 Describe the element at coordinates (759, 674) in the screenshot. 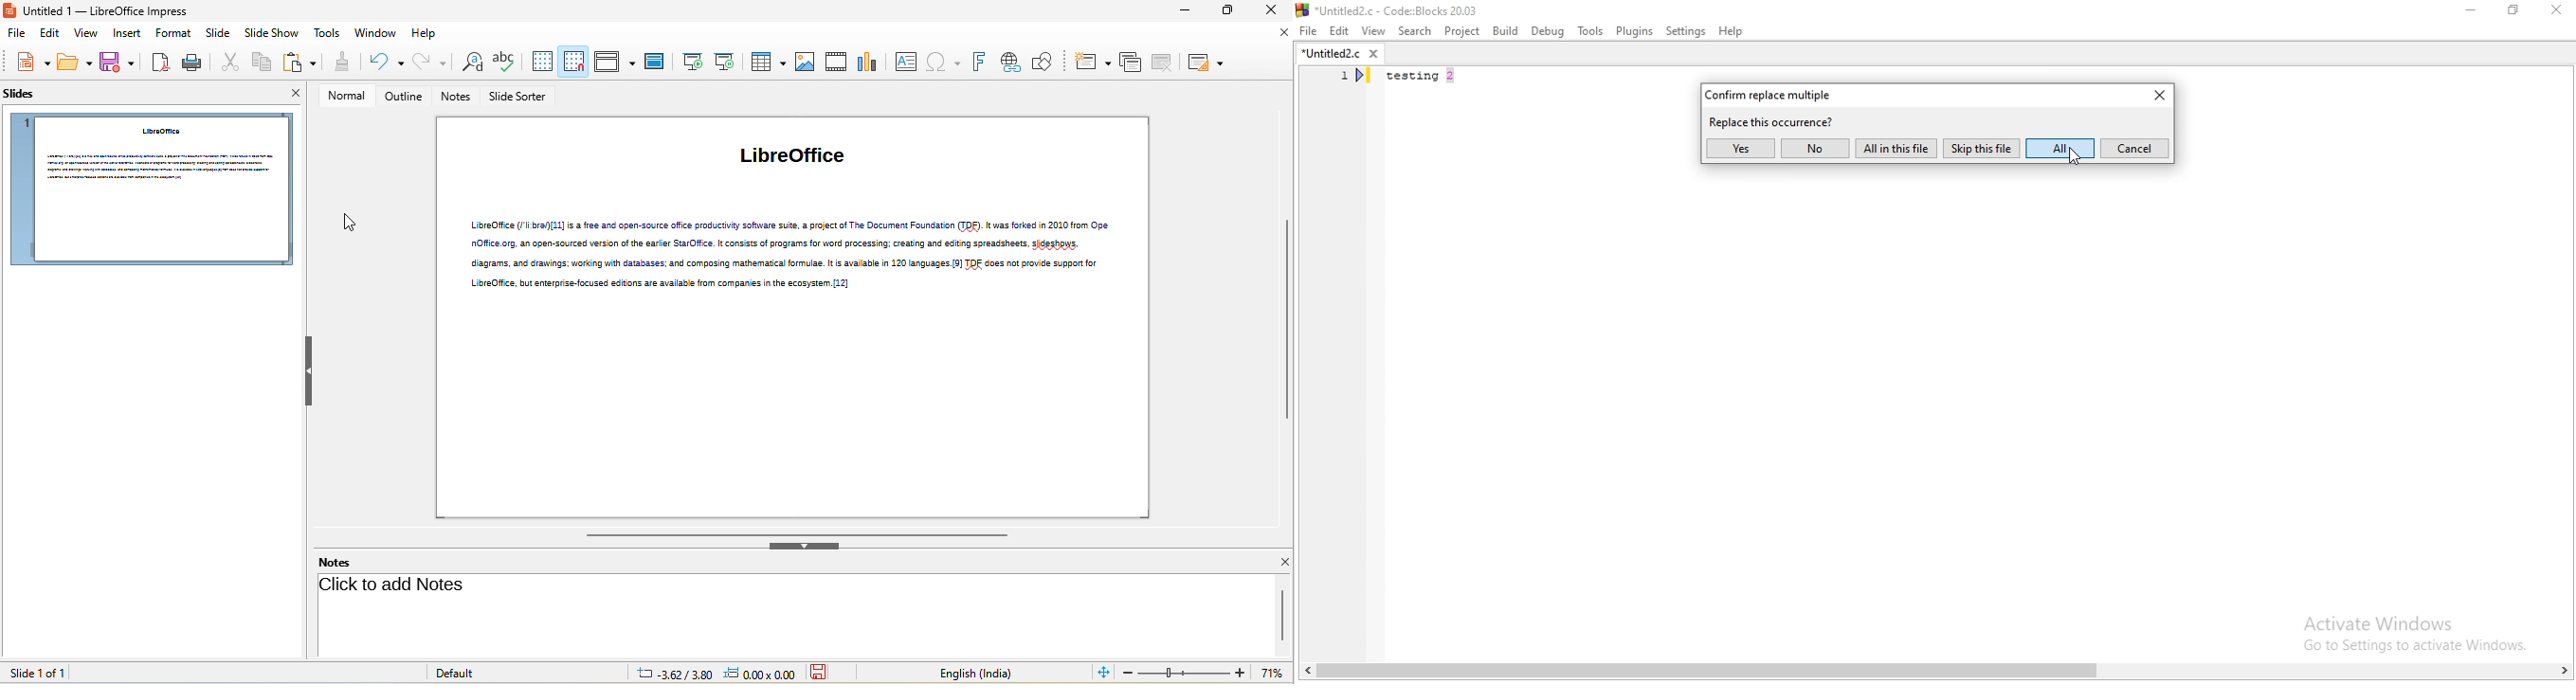

I see `0.00x0.00` at that location.